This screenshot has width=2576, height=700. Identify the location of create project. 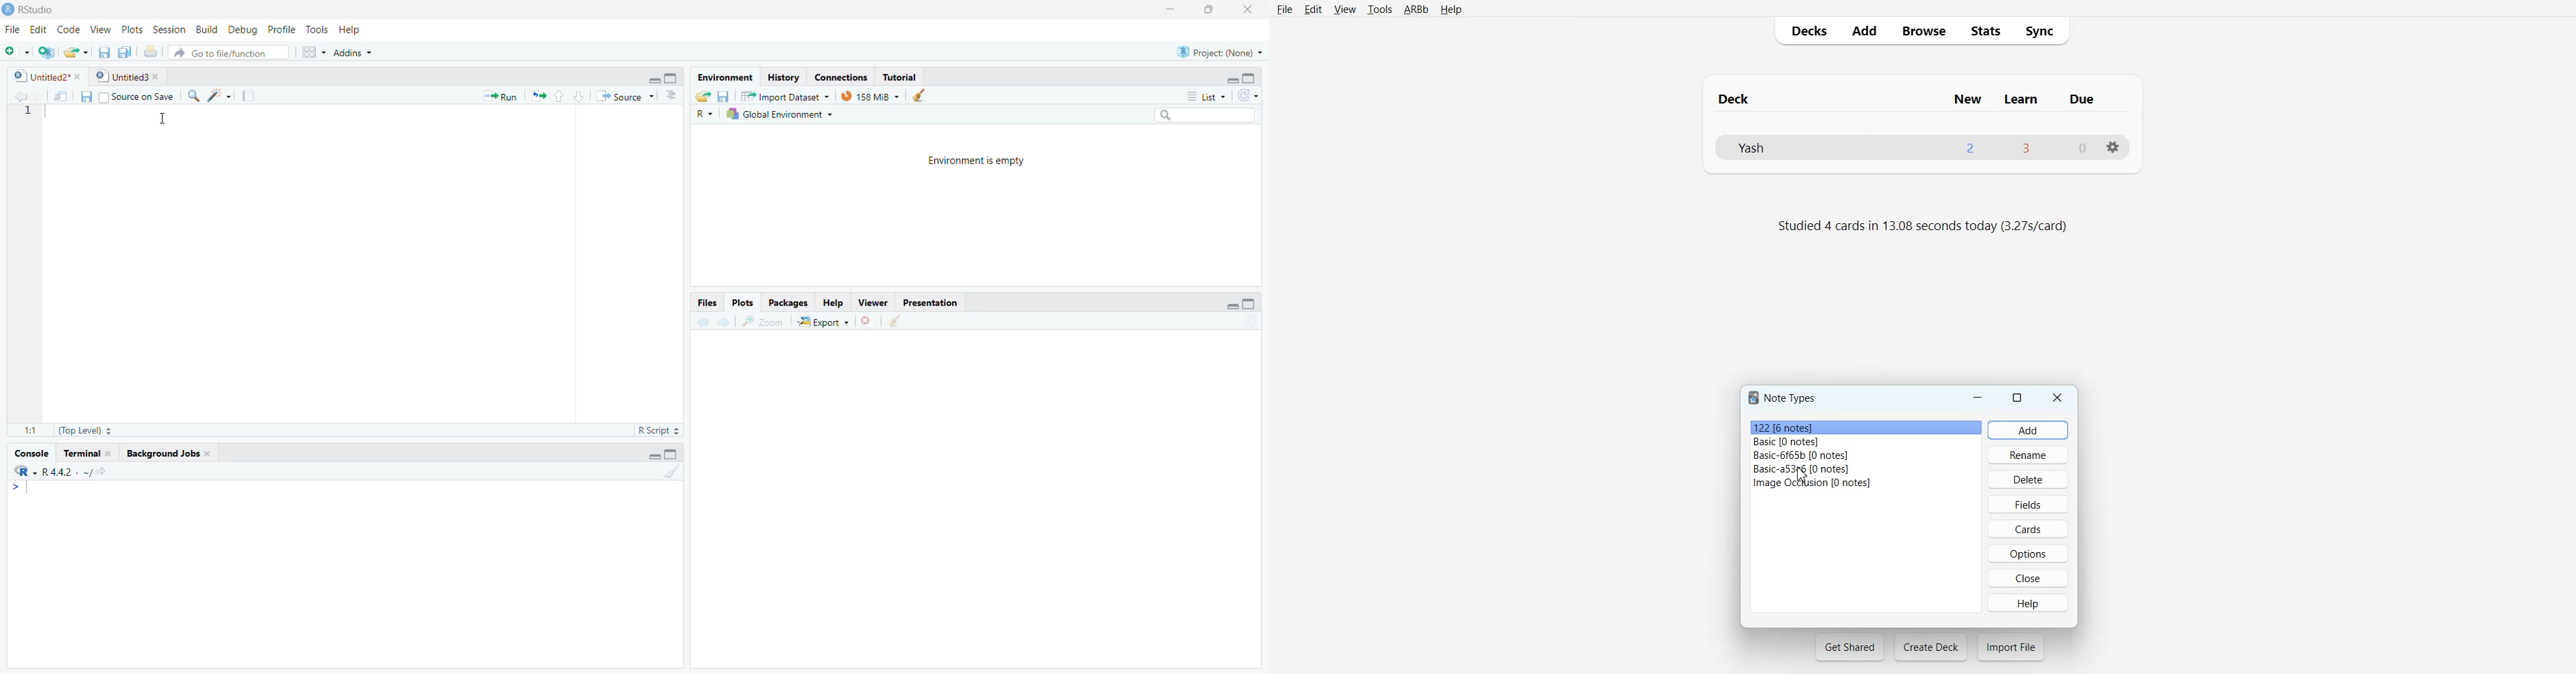
(42, 50).